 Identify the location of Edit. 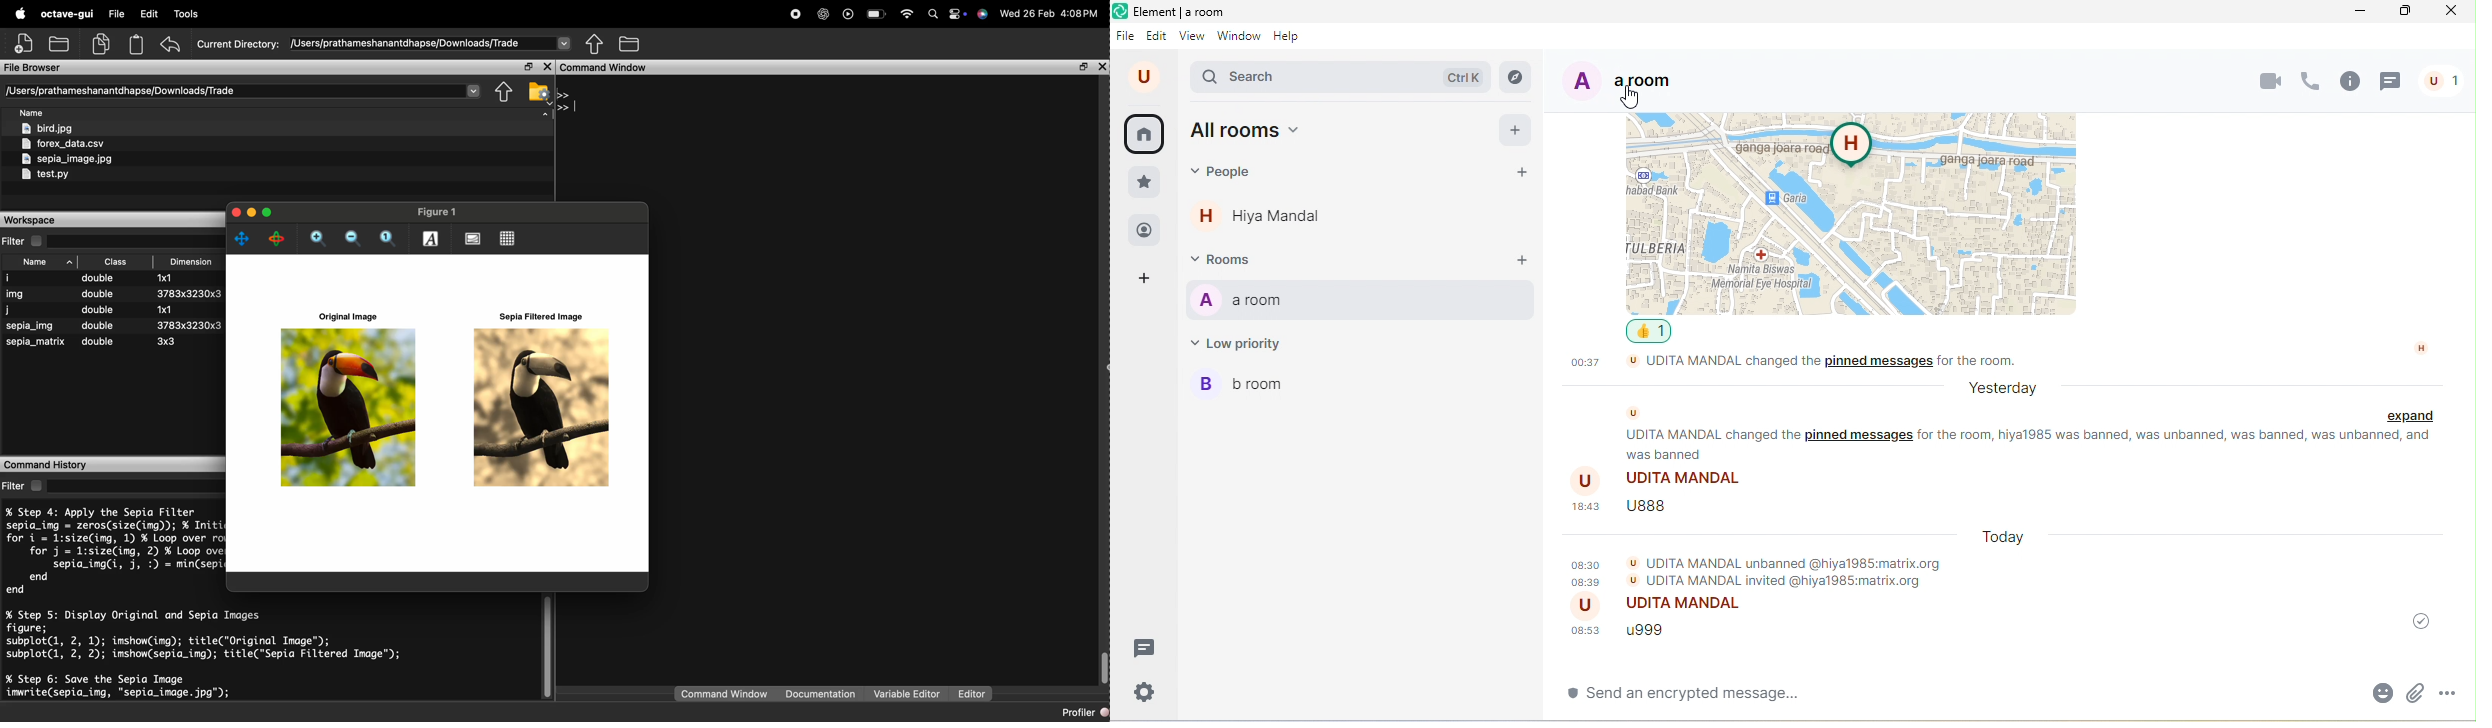
(148, 14).